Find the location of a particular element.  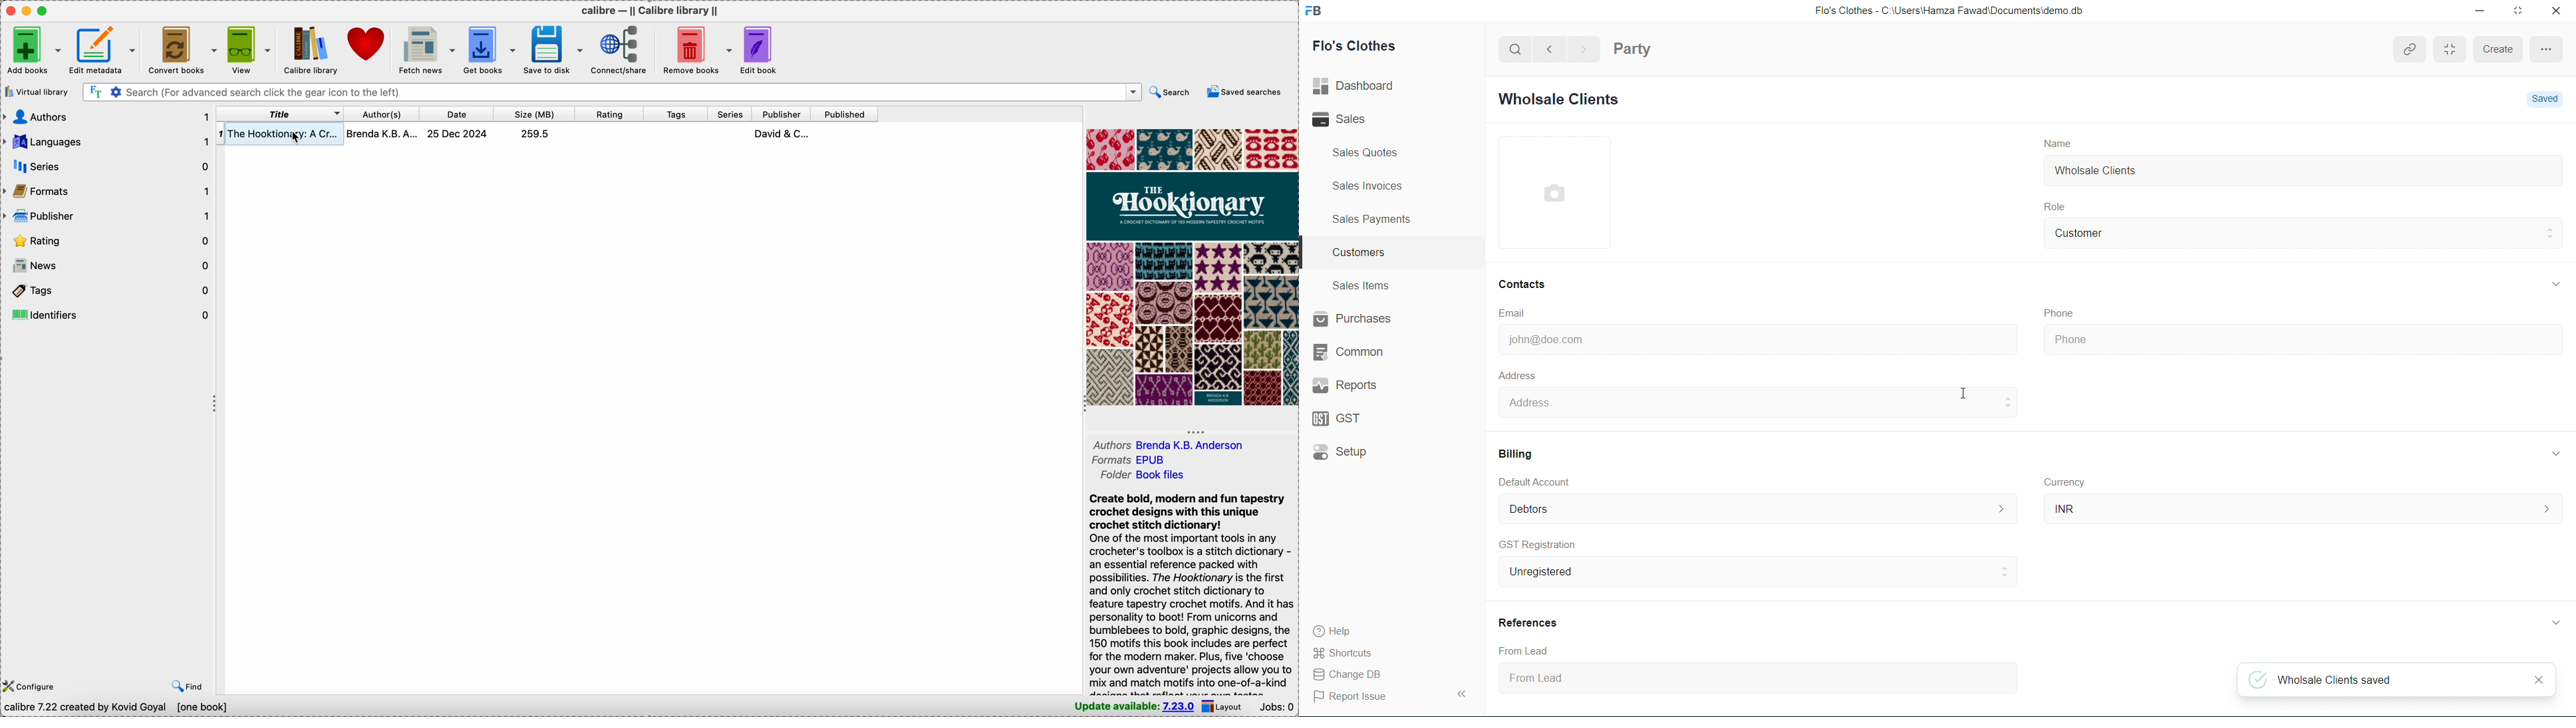

saved searches is located at coordinates (1247, 91).